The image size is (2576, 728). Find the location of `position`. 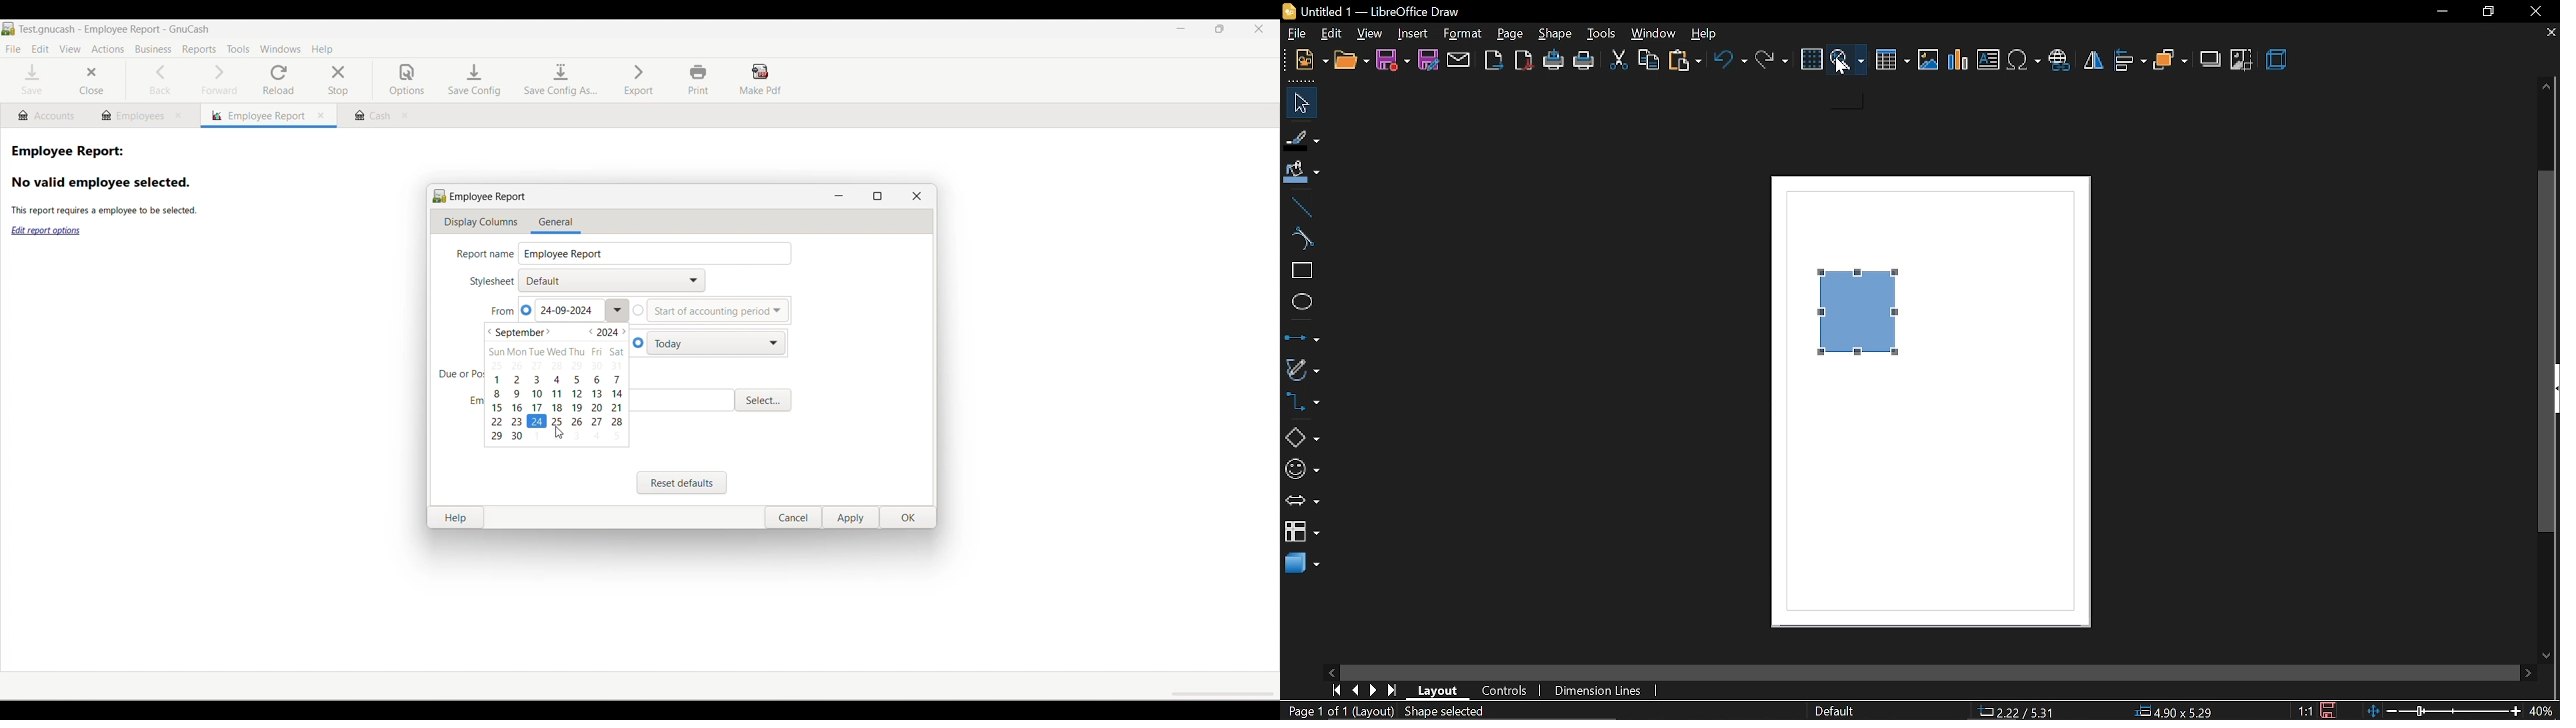

position is located at coordinates (2174, 712).